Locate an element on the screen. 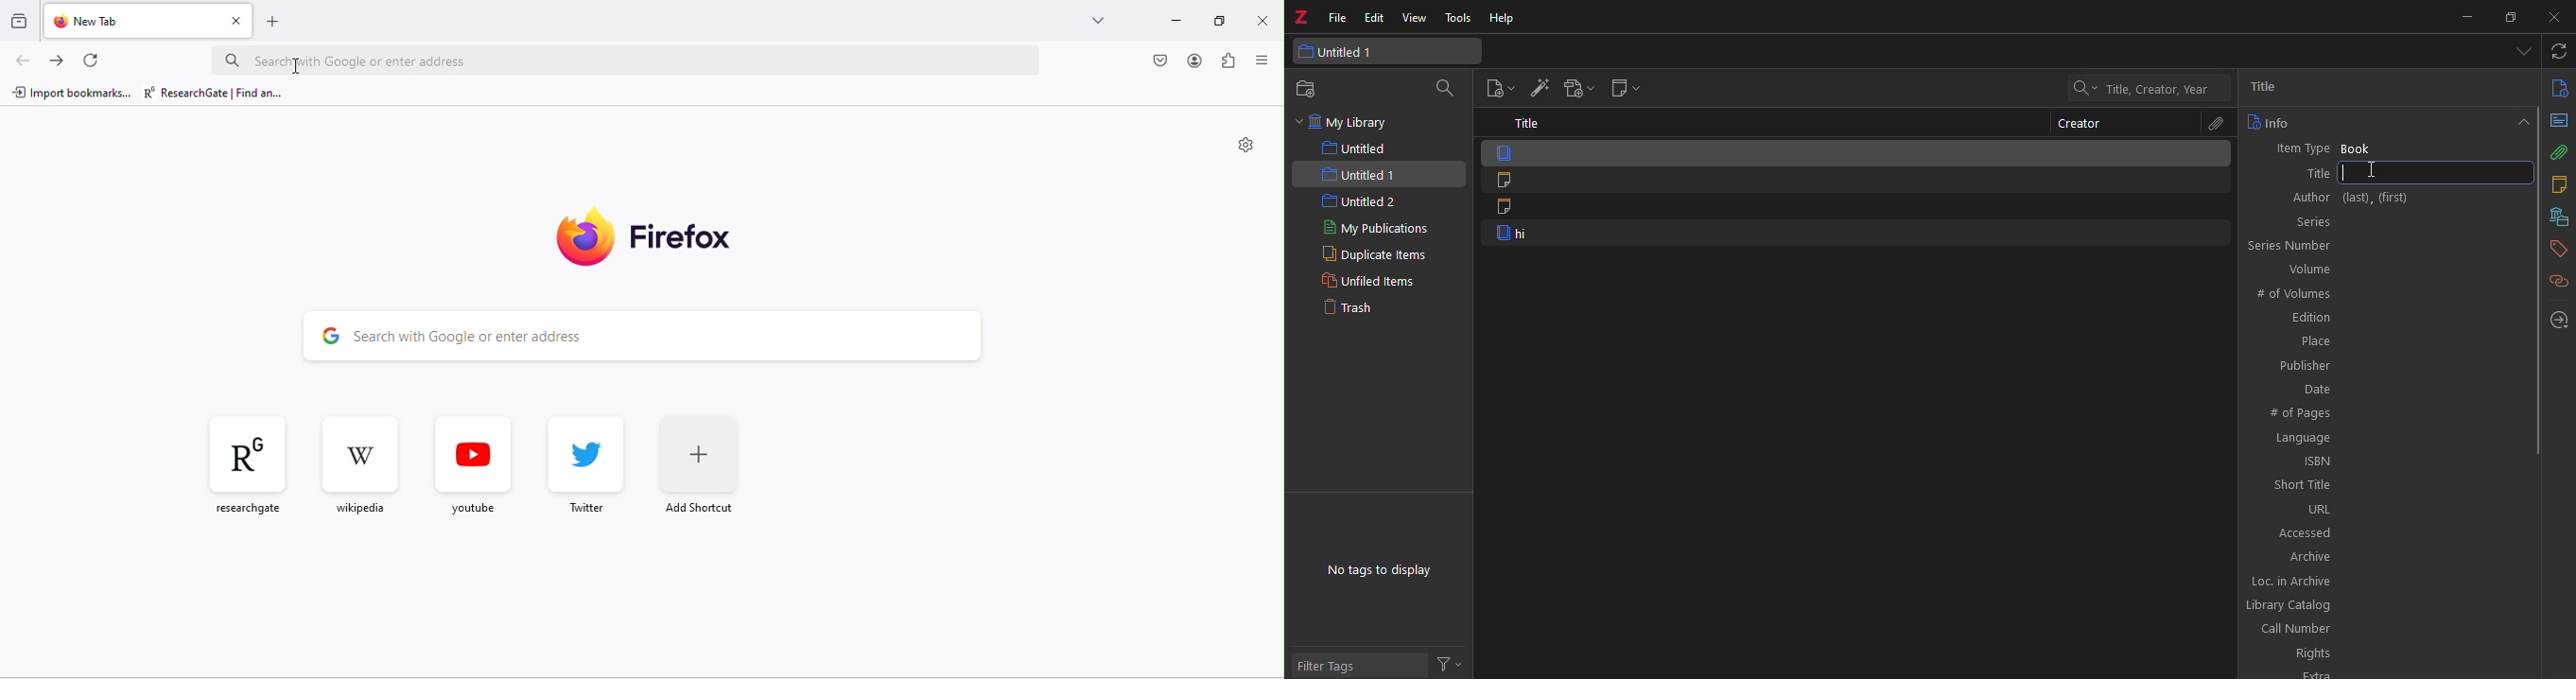 This screenshot has width=2576, height=700. researchgate is located at coordinates (239, 462).